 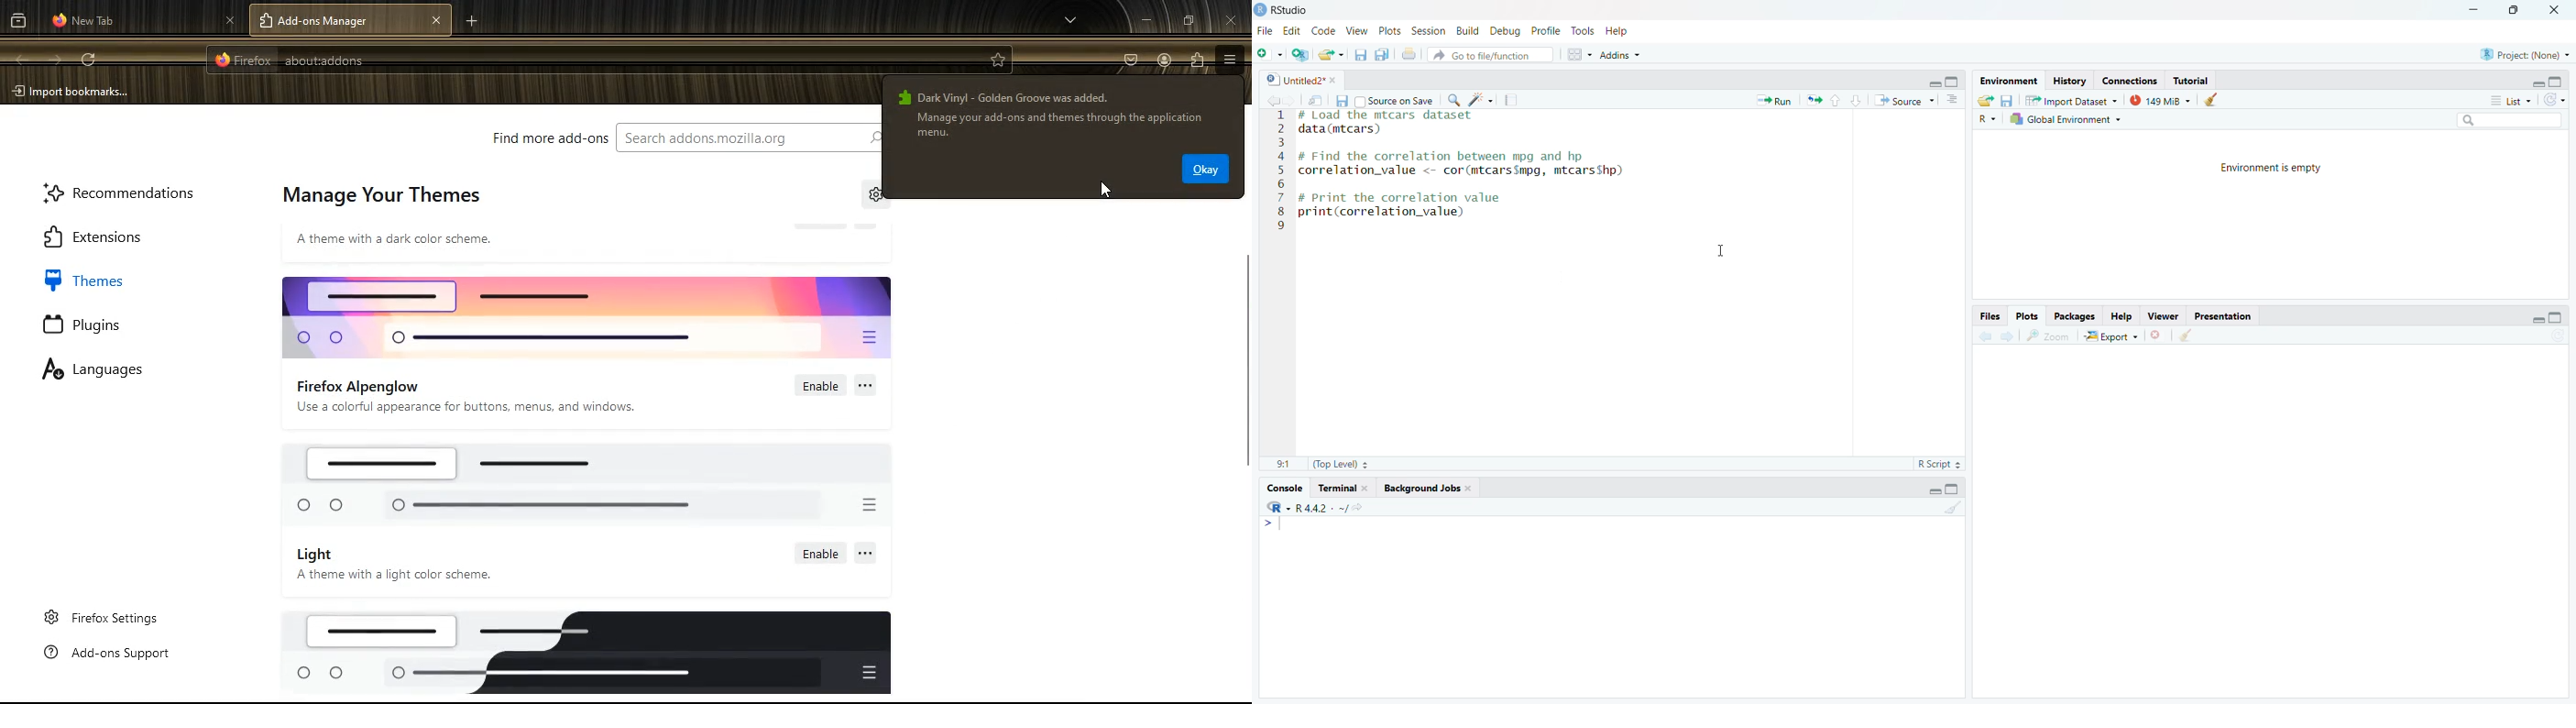 What do you see at coordinates (586, 486) in the screenshot?
I see `Theme` at bounding box center [586, 486].